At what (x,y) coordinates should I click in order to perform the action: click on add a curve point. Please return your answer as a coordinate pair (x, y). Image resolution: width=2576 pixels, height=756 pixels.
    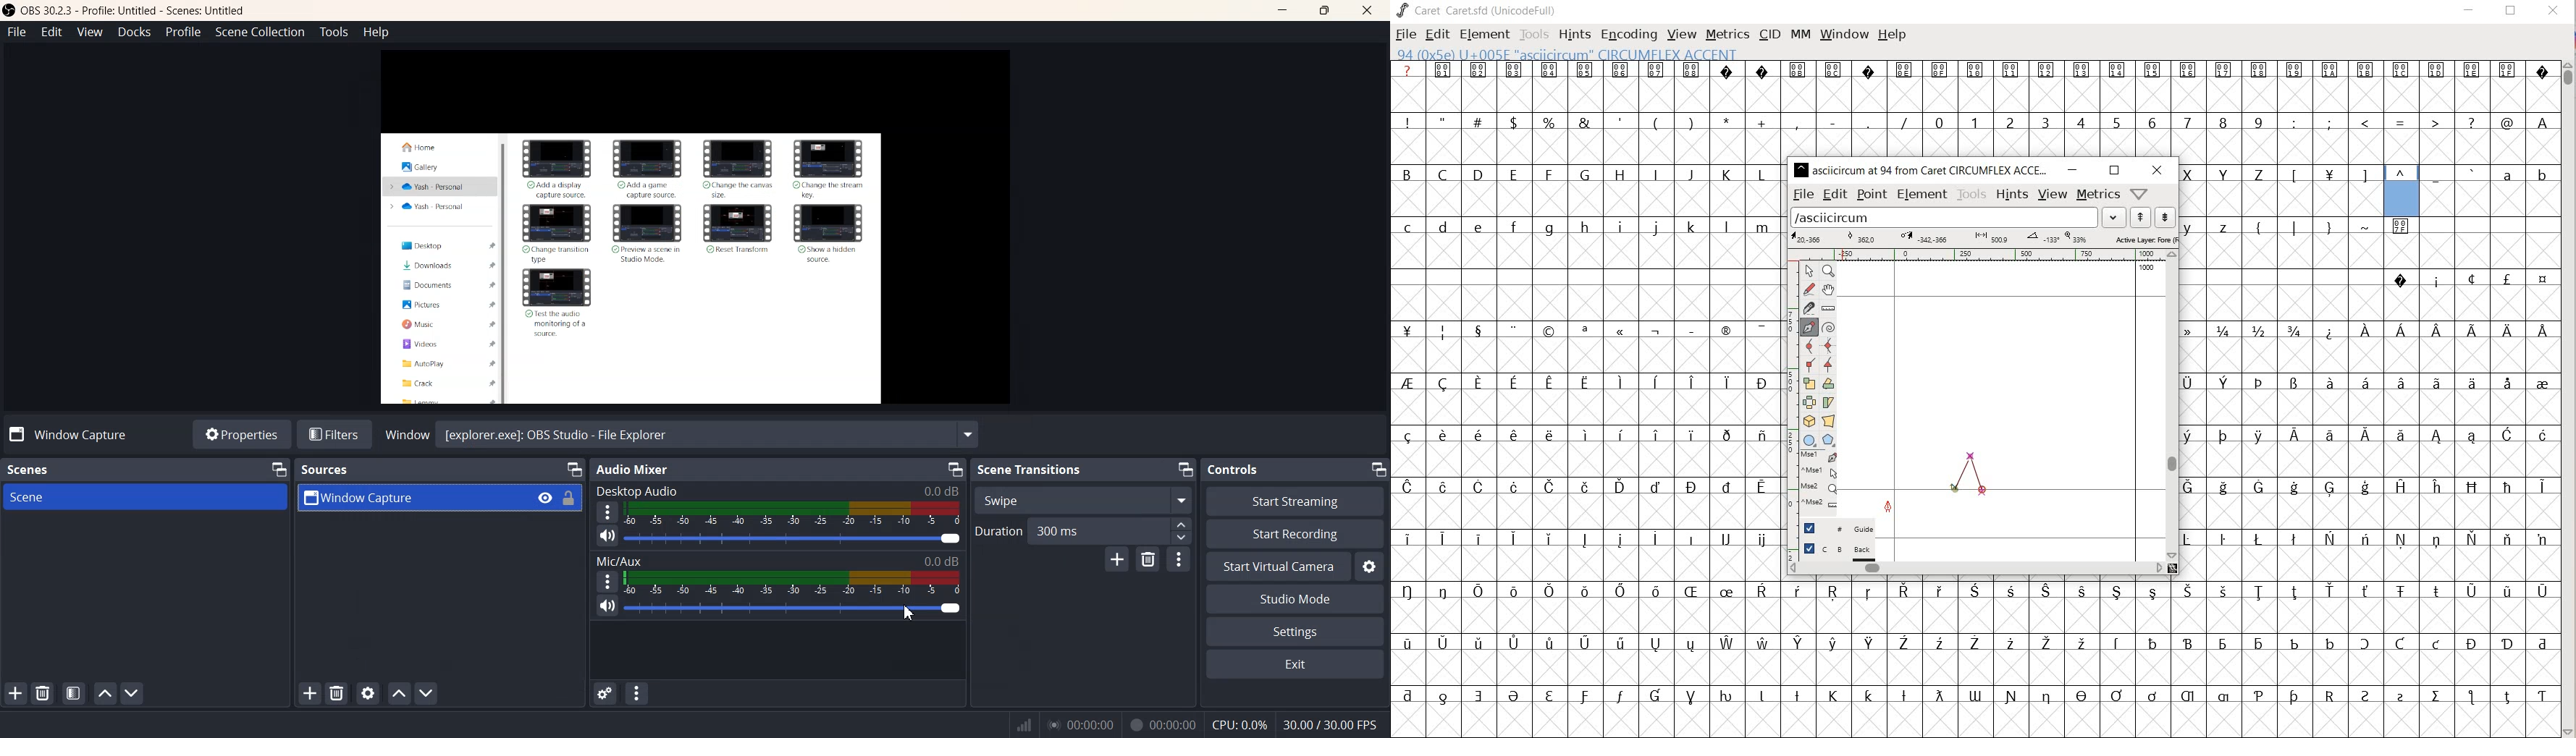
    Looking at the image, I should click on (1810, 347).